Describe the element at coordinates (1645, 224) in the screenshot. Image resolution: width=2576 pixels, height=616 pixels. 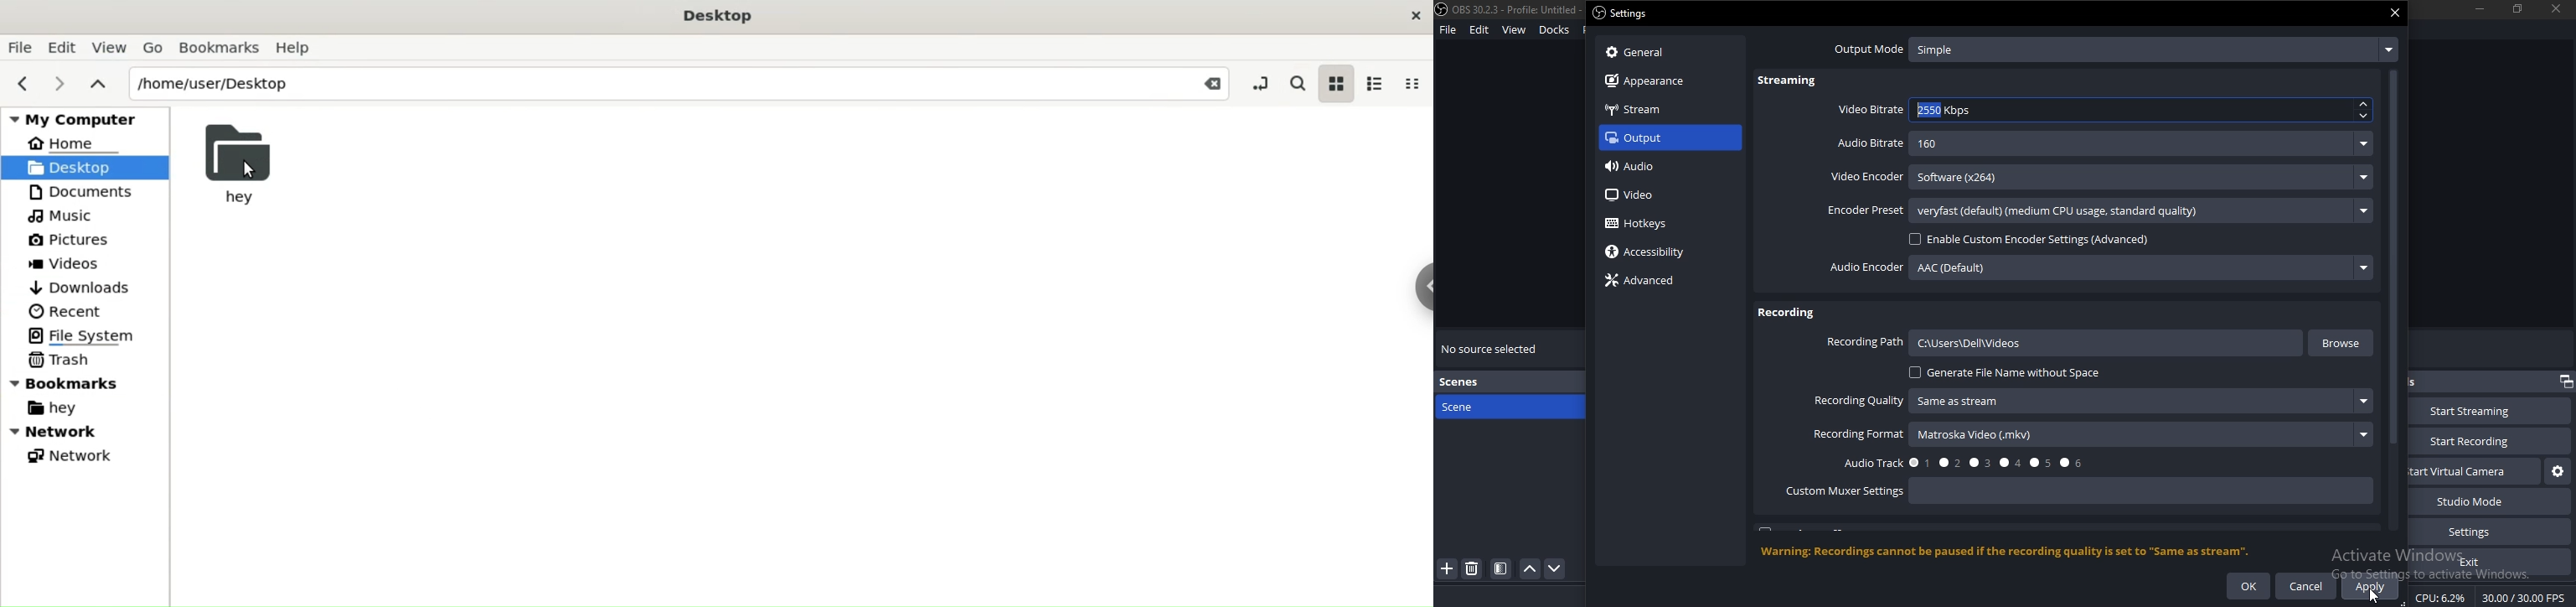
I see `hotkeys` at that location.